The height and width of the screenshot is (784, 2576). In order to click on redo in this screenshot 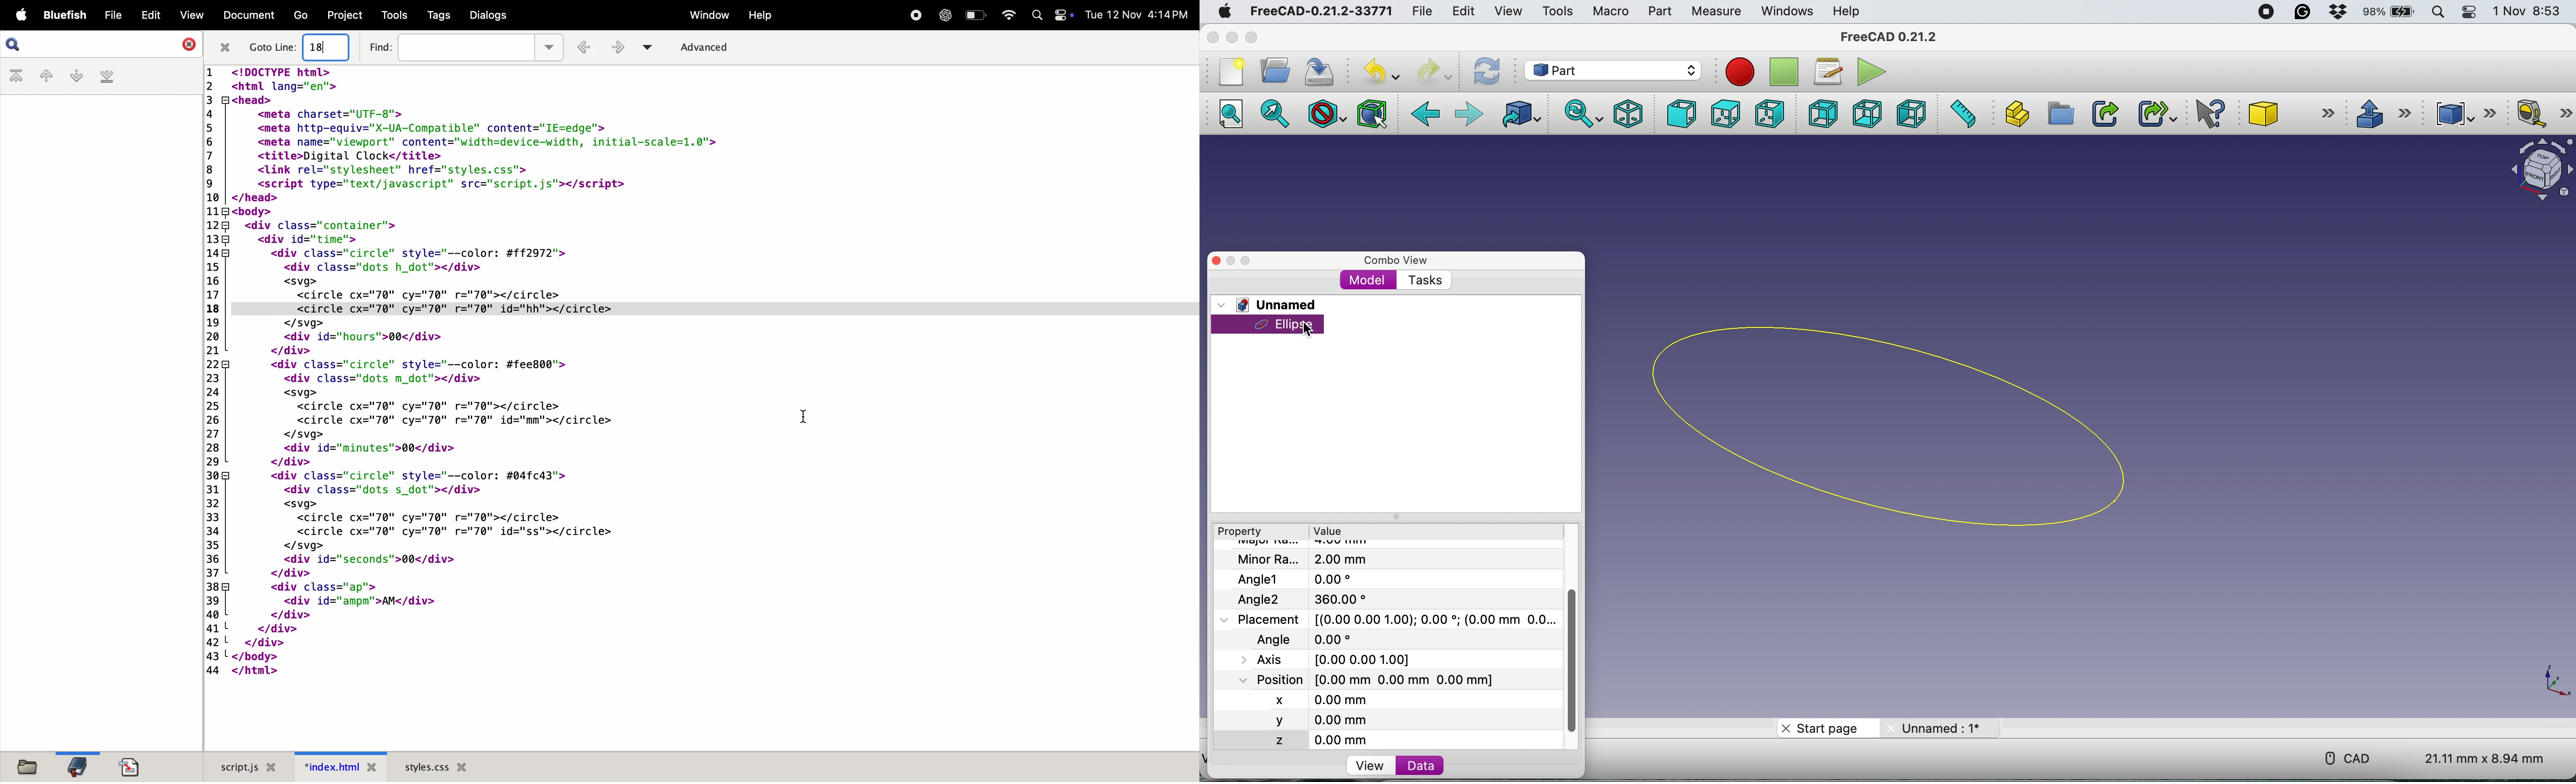, I will do `click(1436, 70)`.